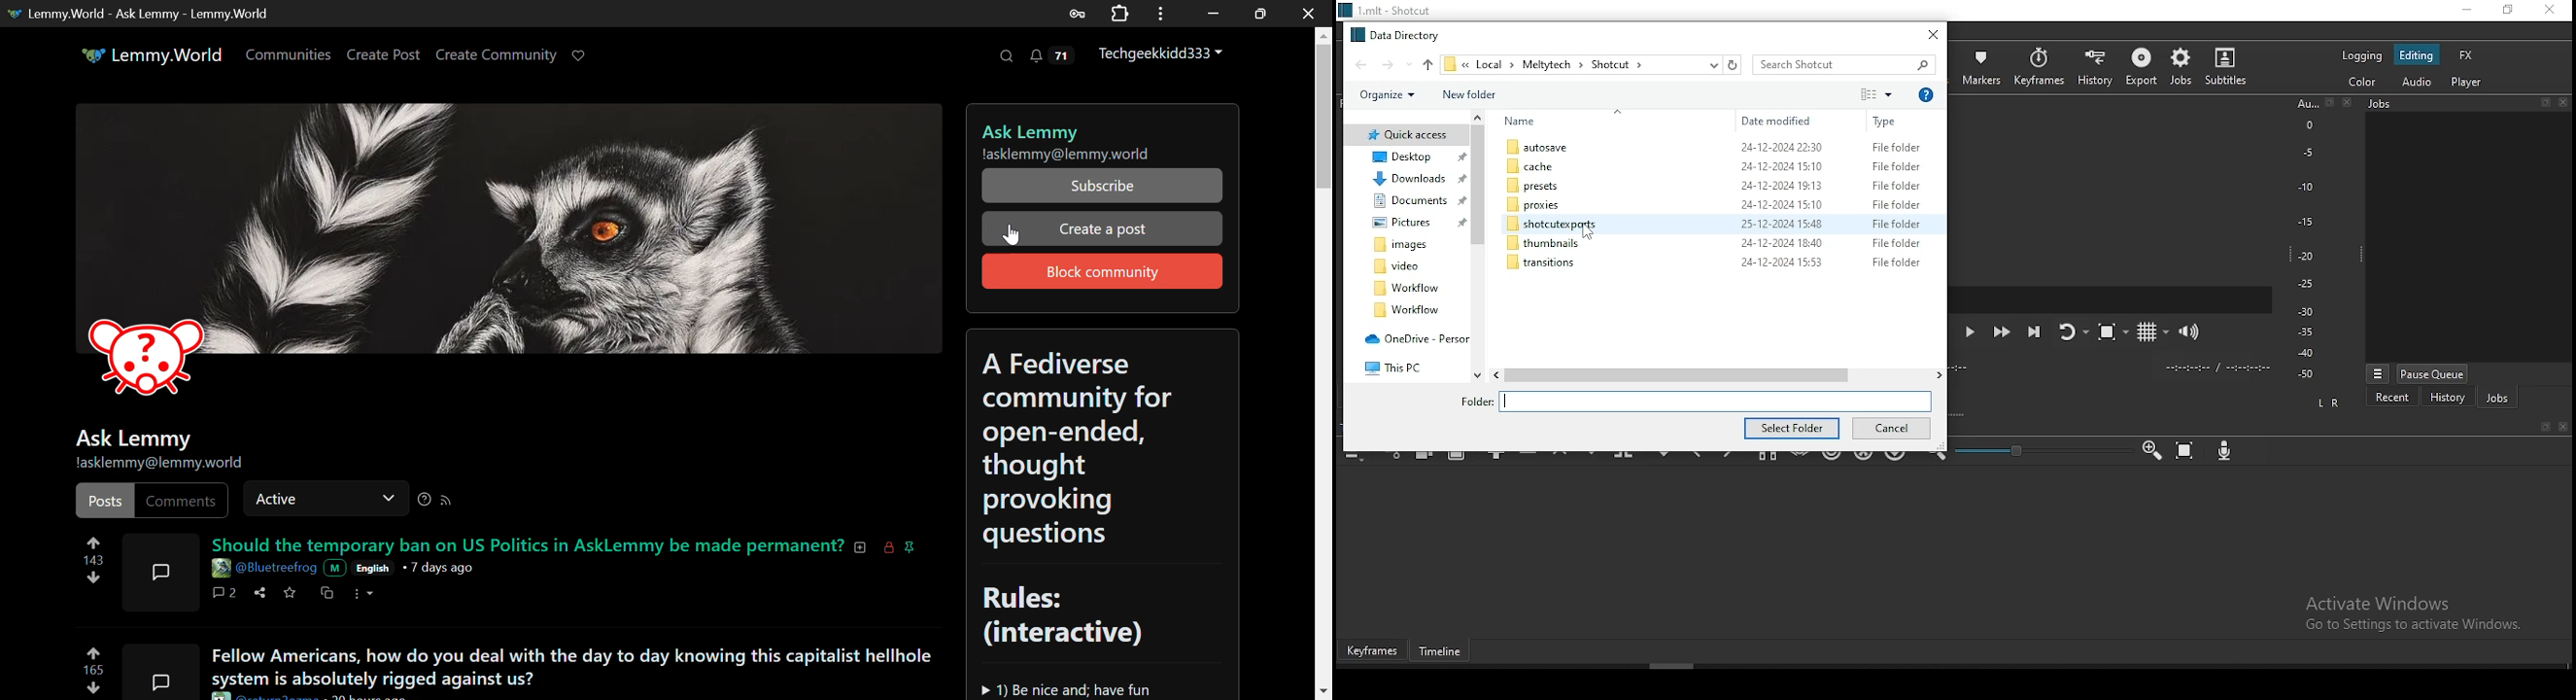 Image resolution: width=2576 pixels, height=700 pixels. What do you see at coordinates (1974, 335) in the screenshot?
I see `play/pause` at bounding box center [1974, 335].